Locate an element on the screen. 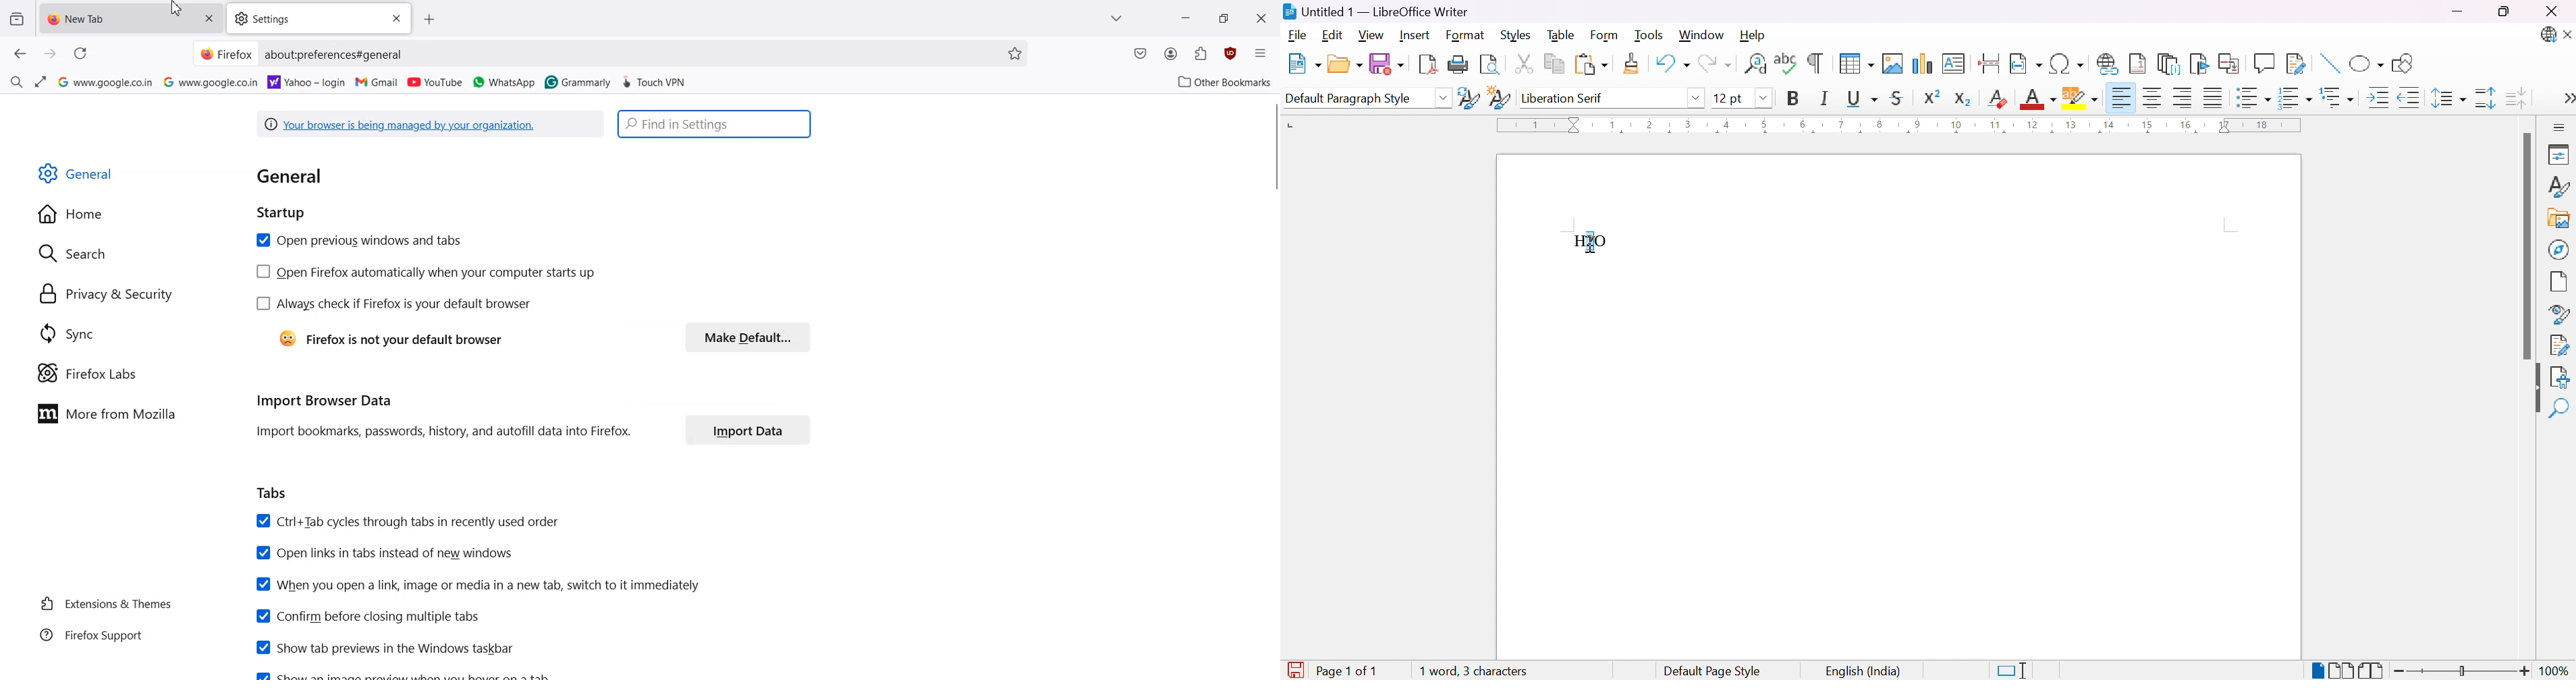  Open Firefox automatically when your computer starts up is located at coordinates (429, 273).